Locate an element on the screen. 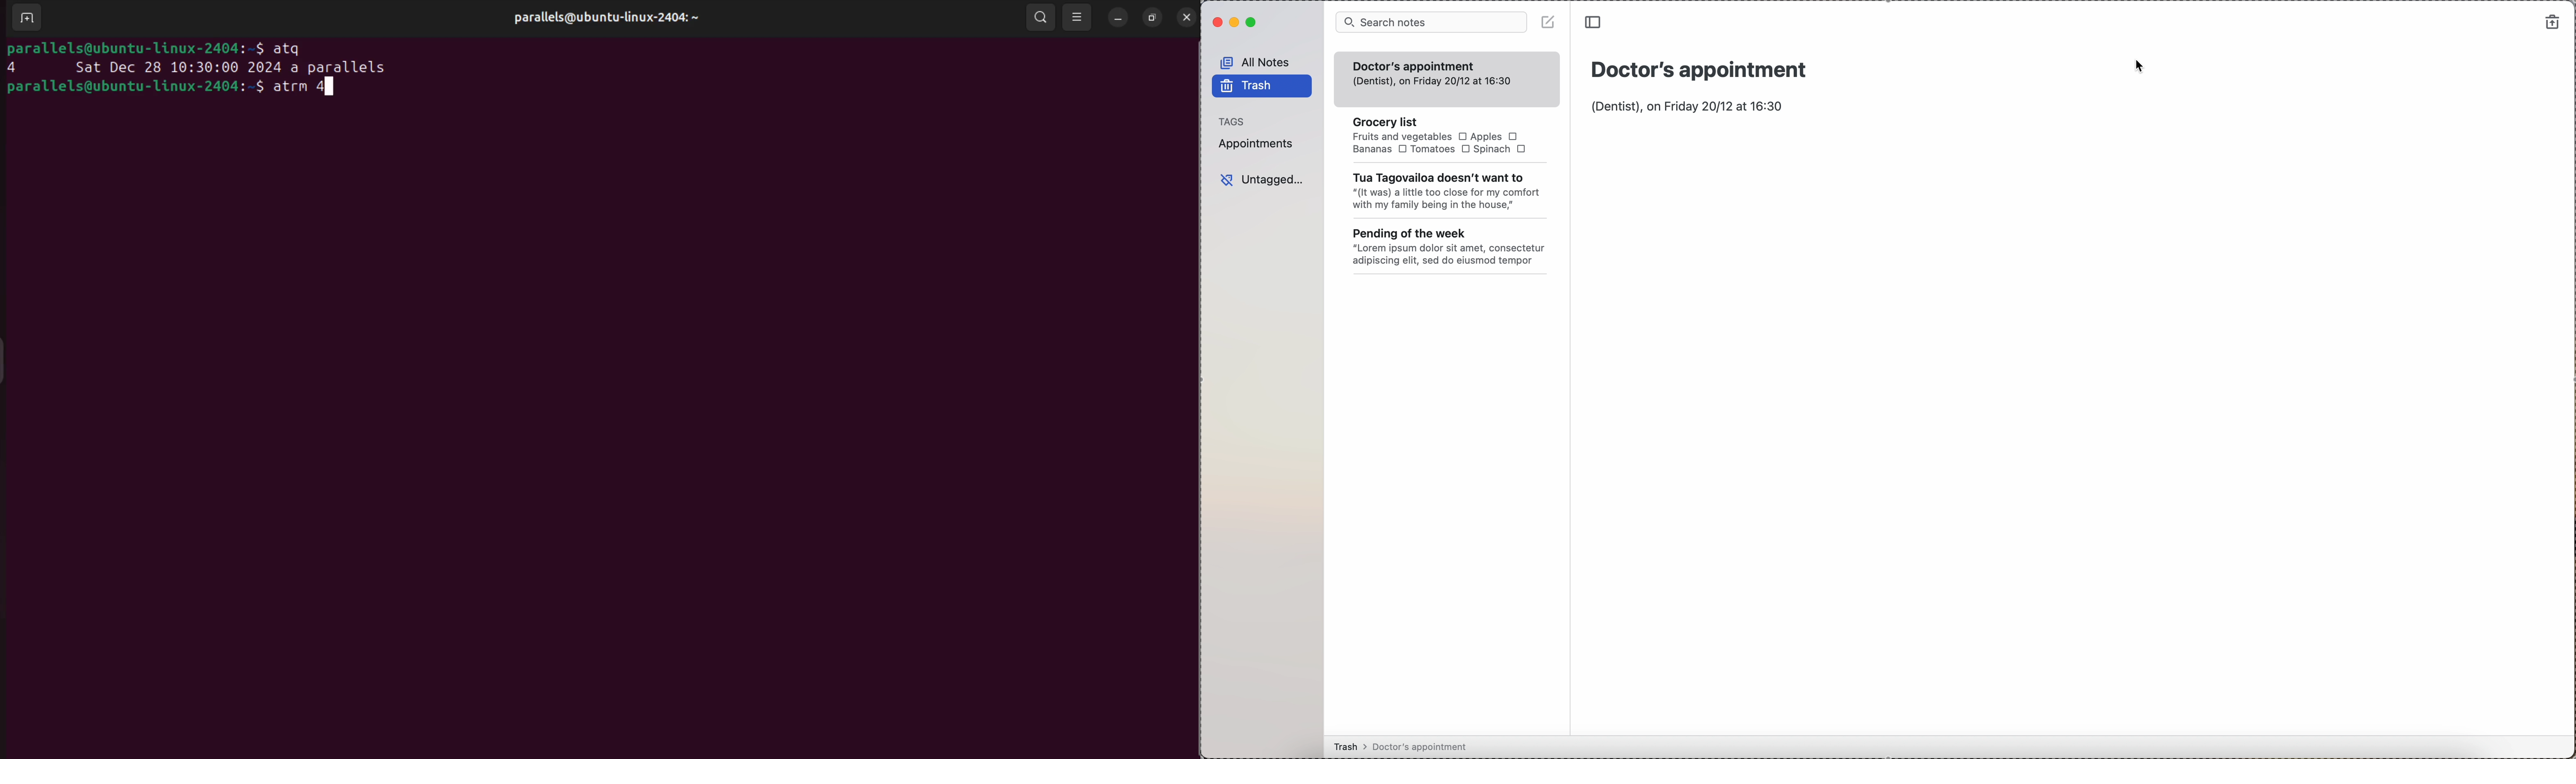 This screenshot has height=784, width=2576. adipiscing elit, sed do eiusmod tempor is located at coordinates (1449, 260).